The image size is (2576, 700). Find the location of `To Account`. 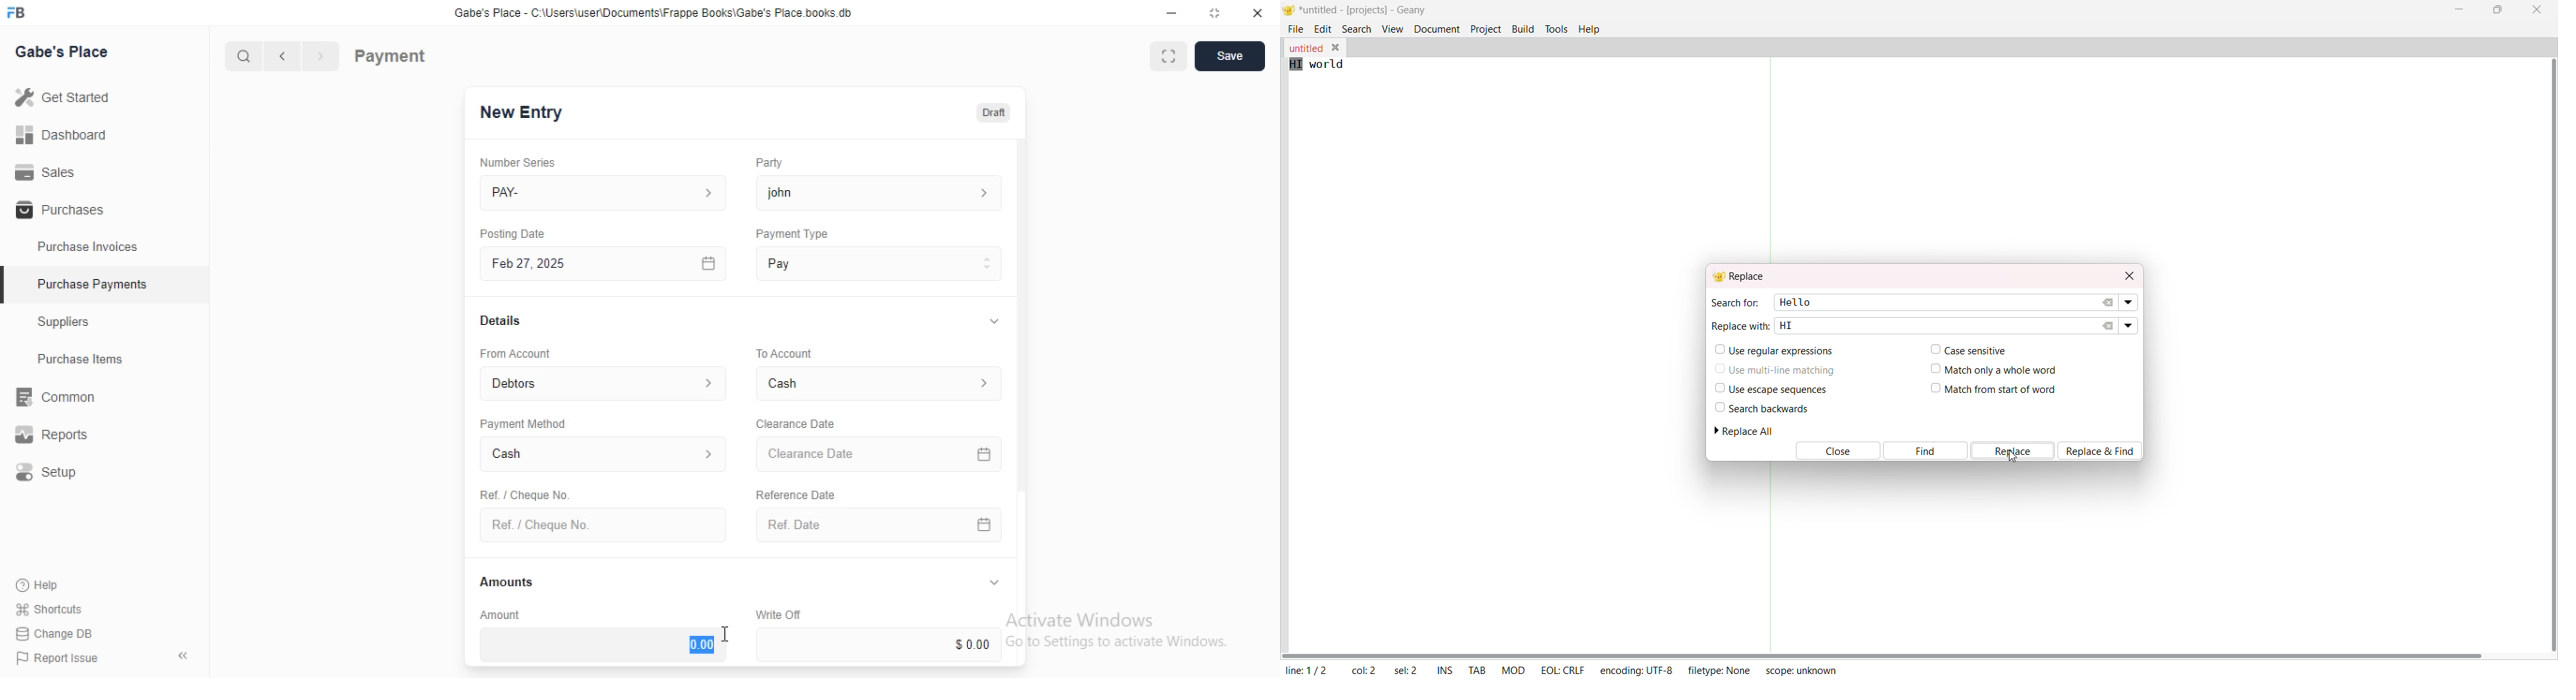

To Account is located at coordinates (882, 383).